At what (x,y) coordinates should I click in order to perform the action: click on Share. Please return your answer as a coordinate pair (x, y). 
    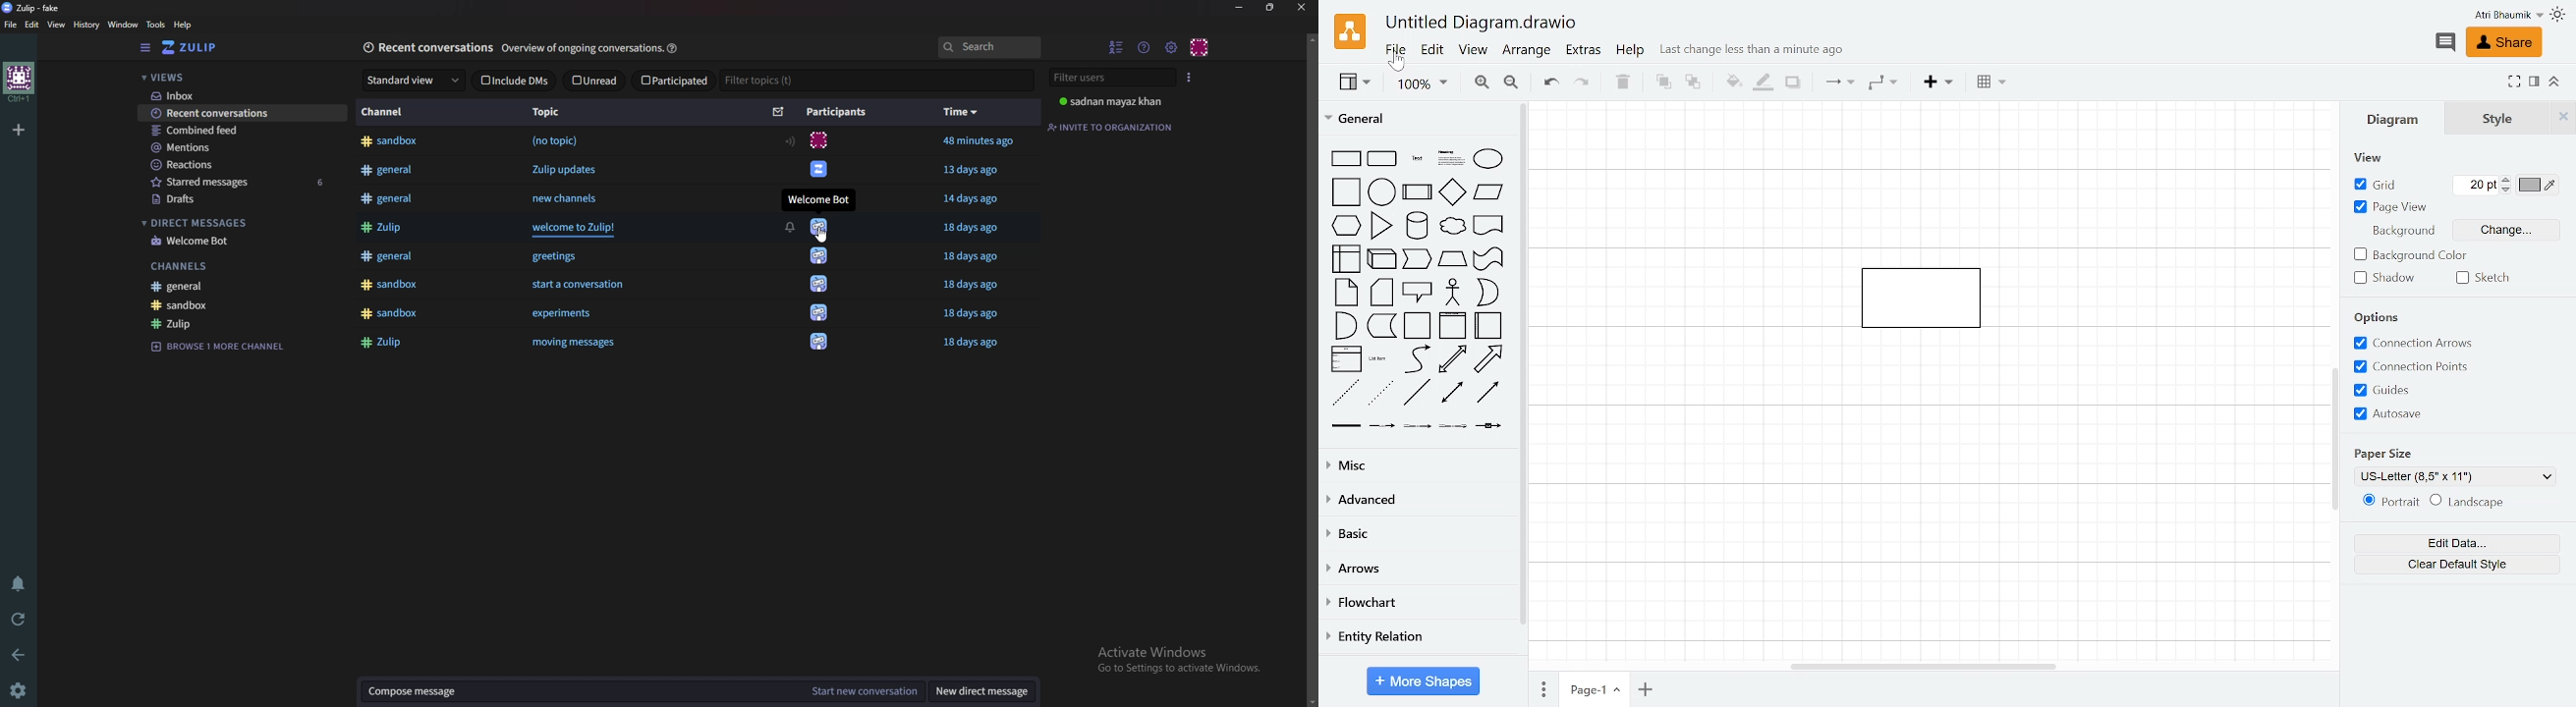
    Looking at the image, I should click on (2507, 43).